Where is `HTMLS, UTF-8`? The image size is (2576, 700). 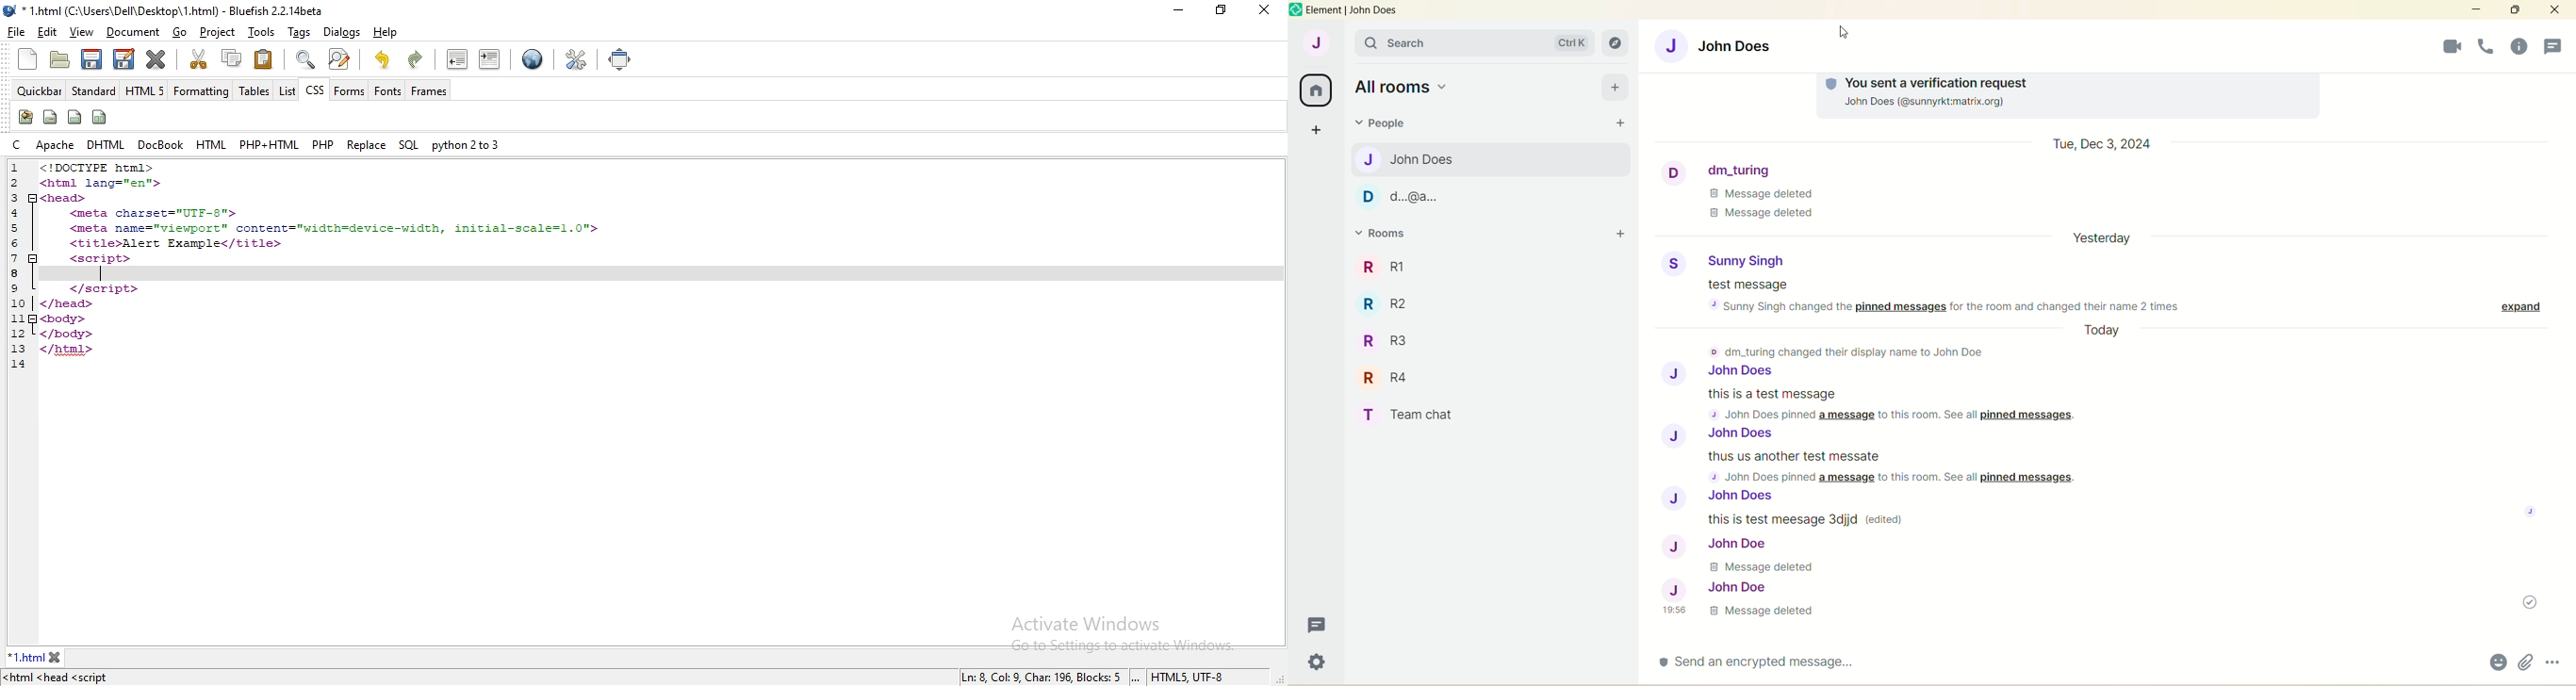 HTMLS, UTF-8 is located at coordinates (1189, 678).